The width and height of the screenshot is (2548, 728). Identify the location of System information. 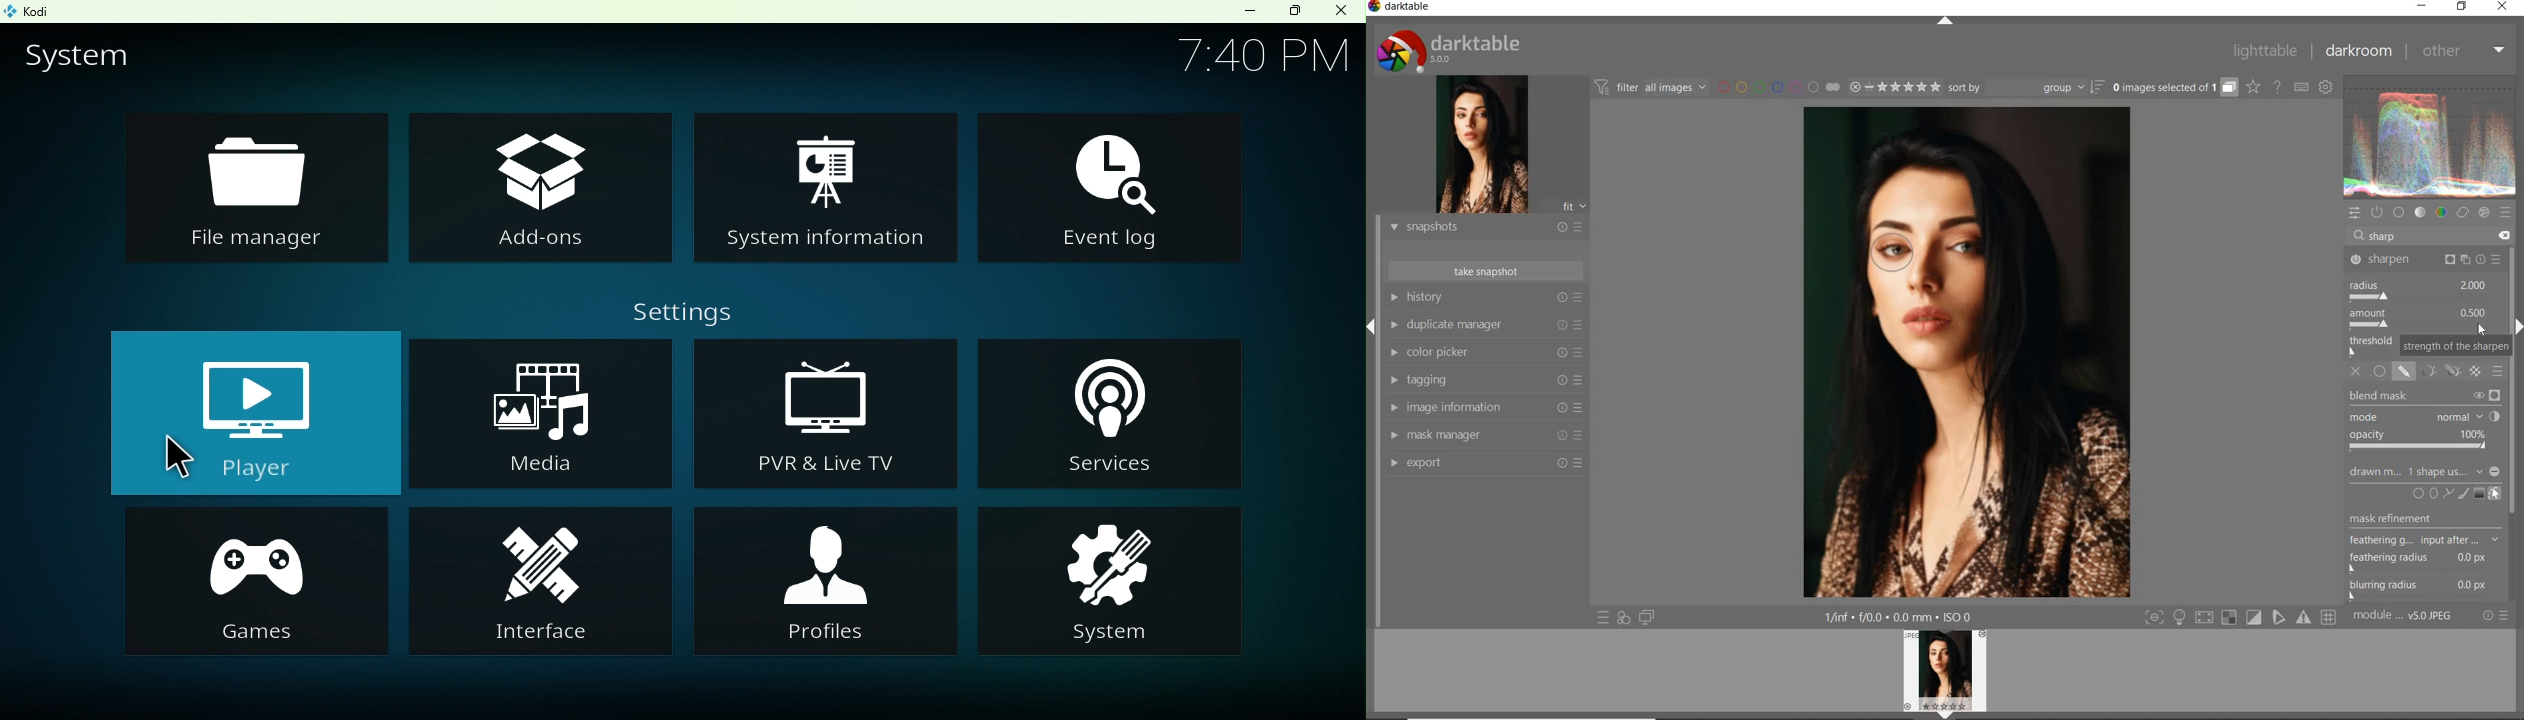
(825, 190).